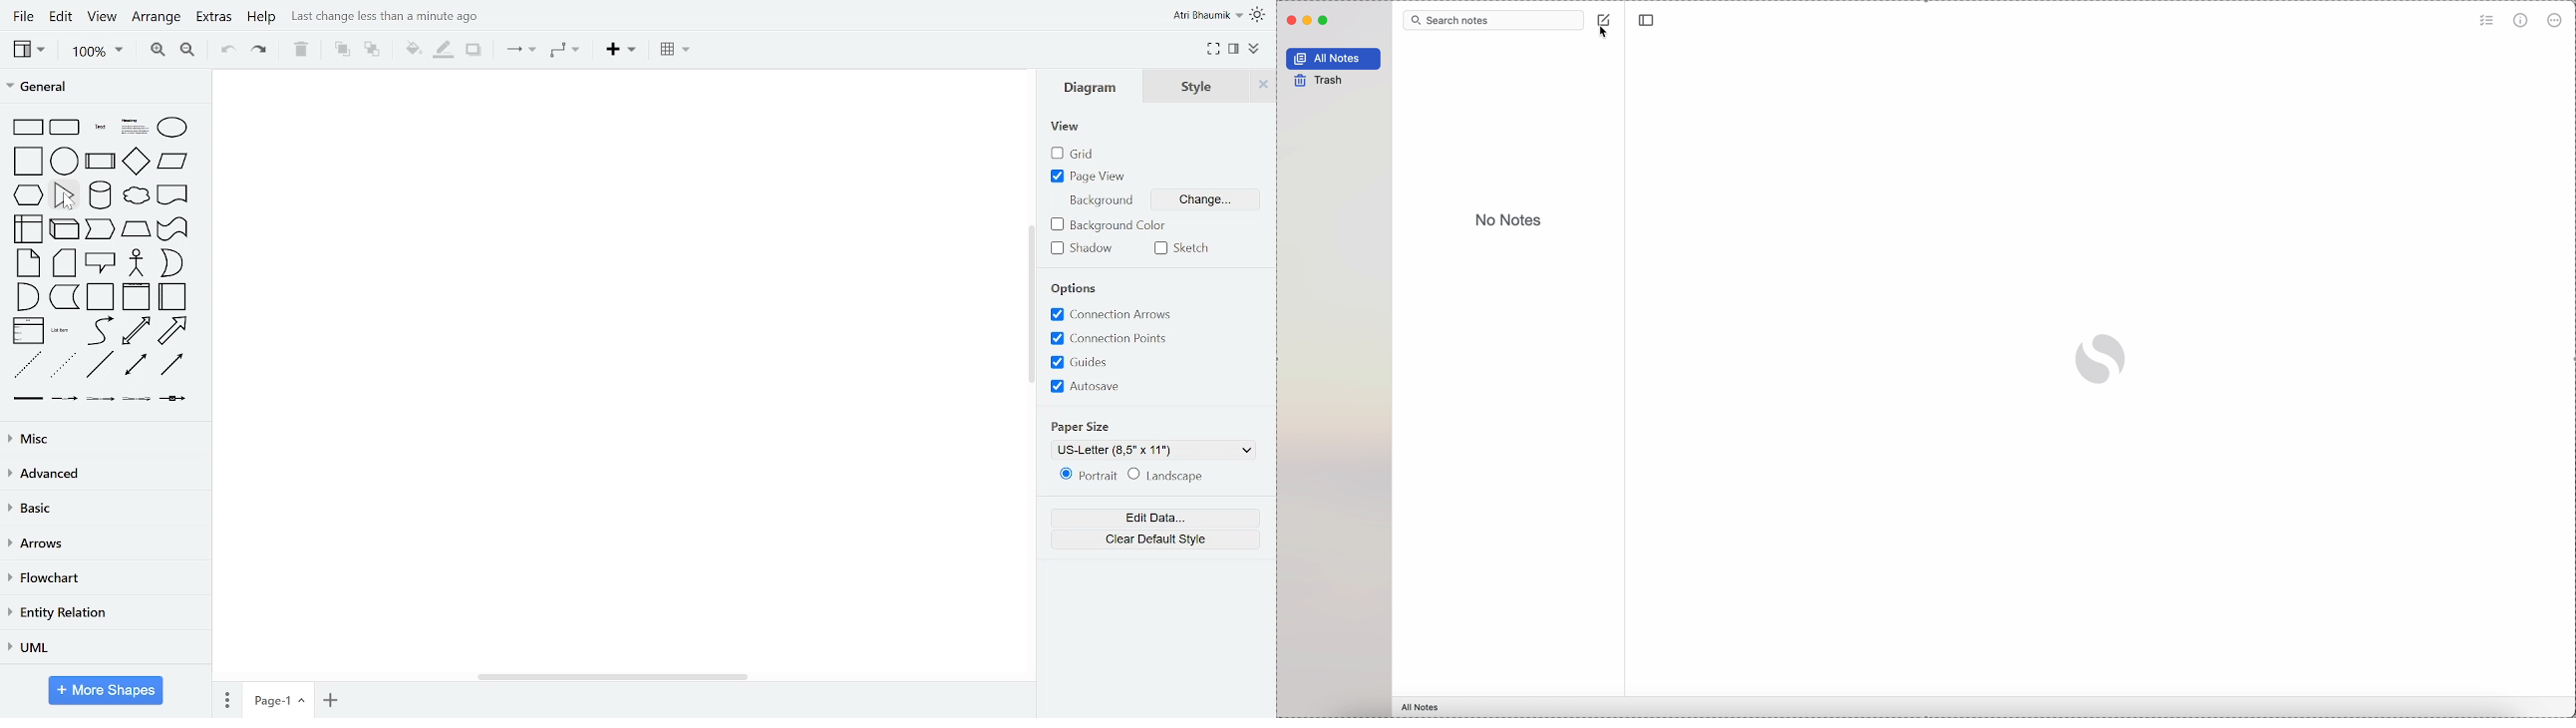 The height and width of the screenshot is (728, 2576). Describe the element at coordinates (262, 19) in the screenshot. I see `help` at that location.